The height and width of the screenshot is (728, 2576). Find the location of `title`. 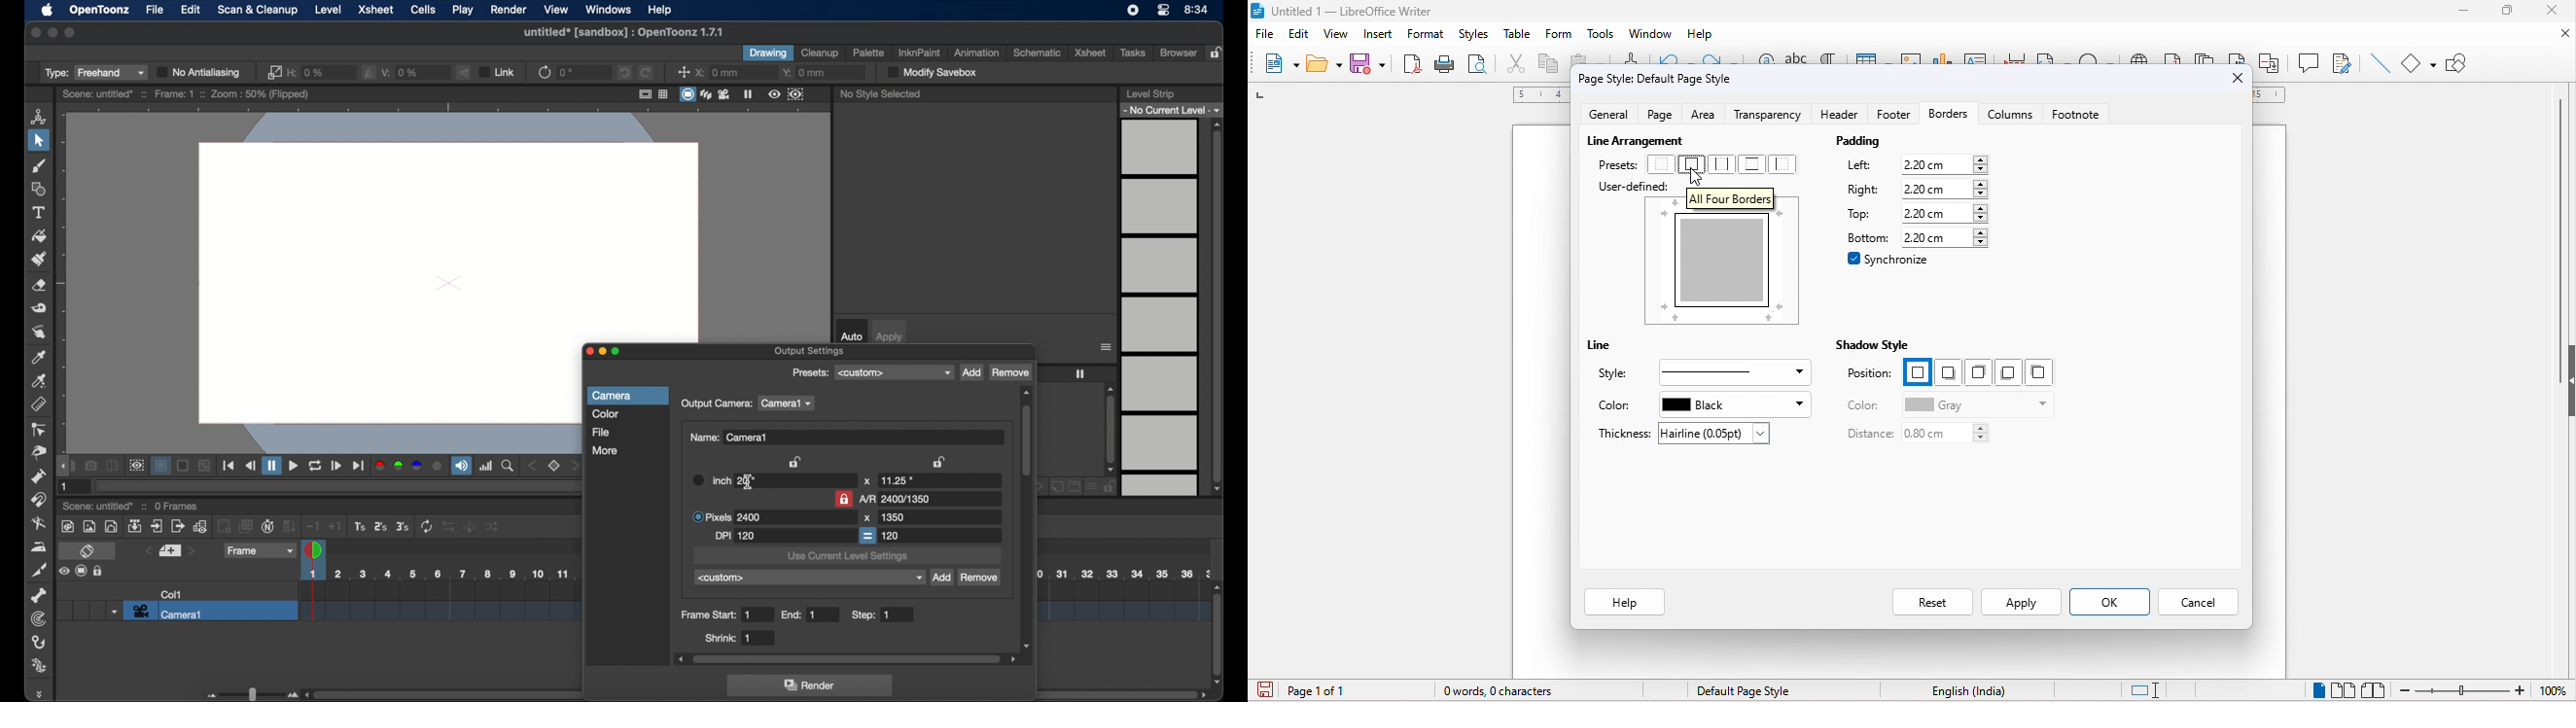

title is located at coordinates (1343, 12).